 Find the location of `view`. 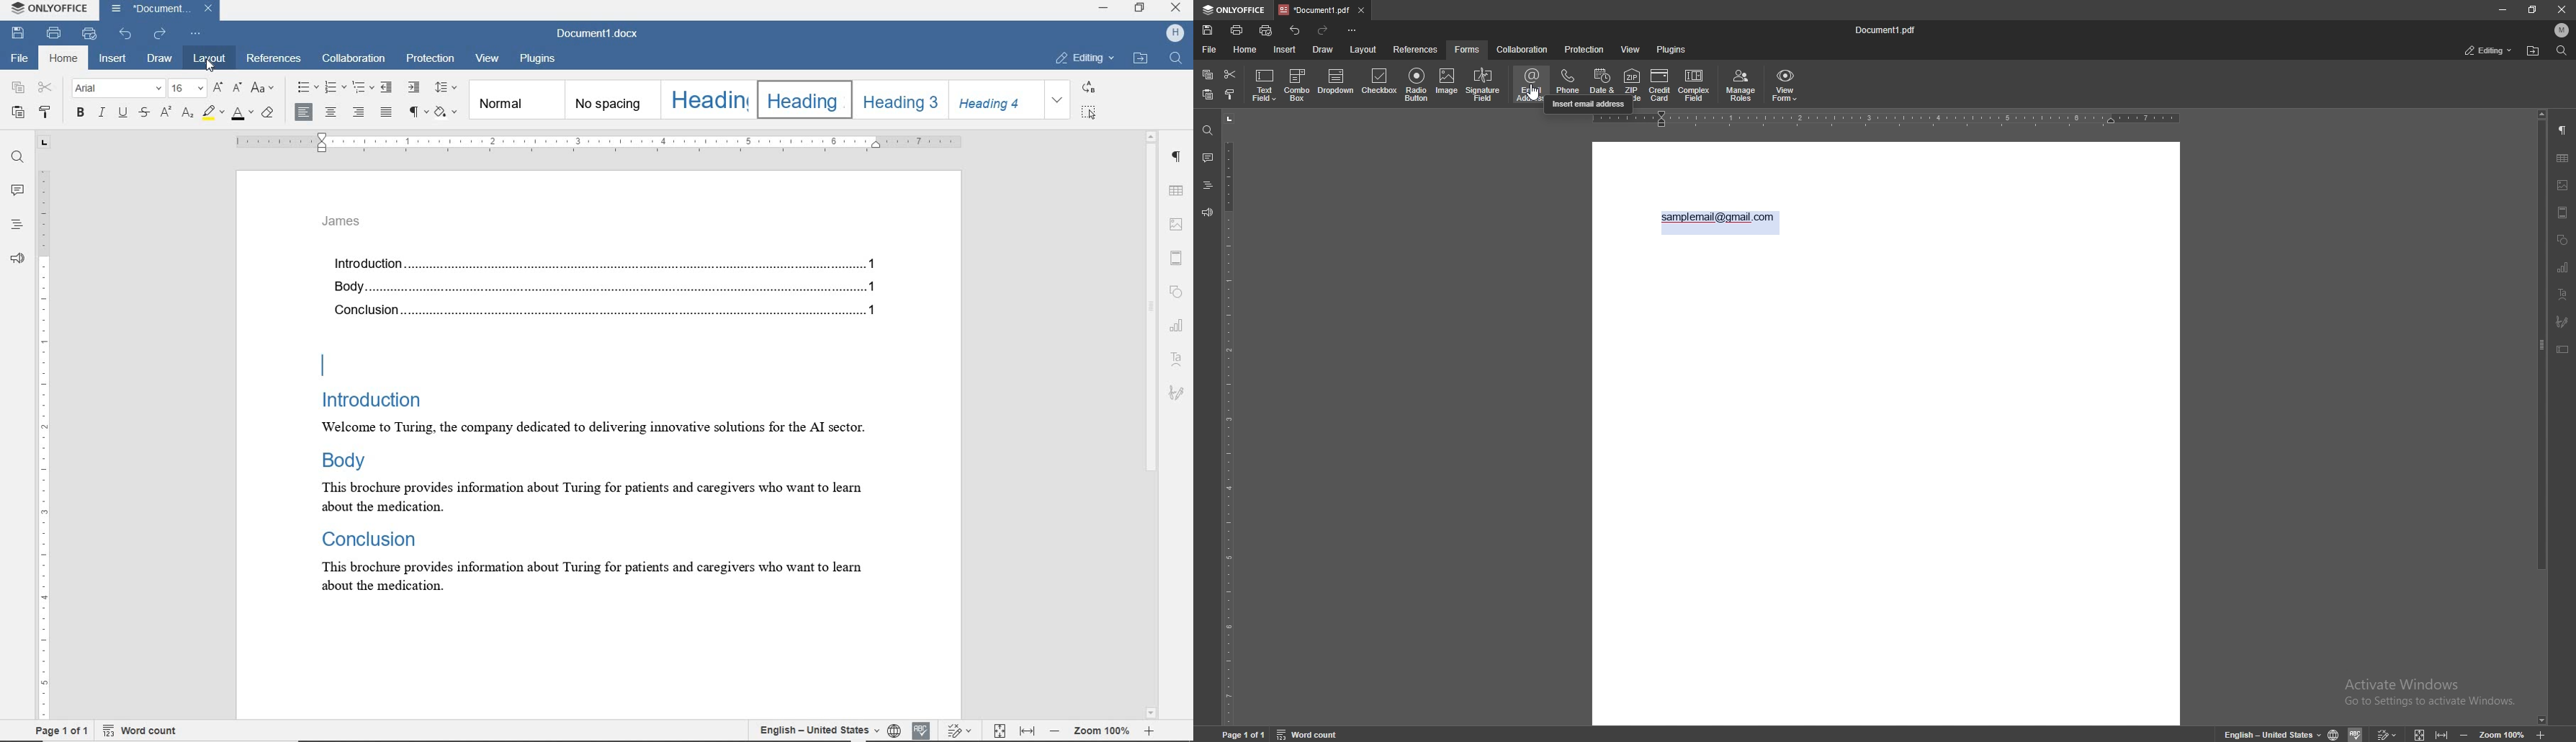

view is located at coordinates (487, 58).